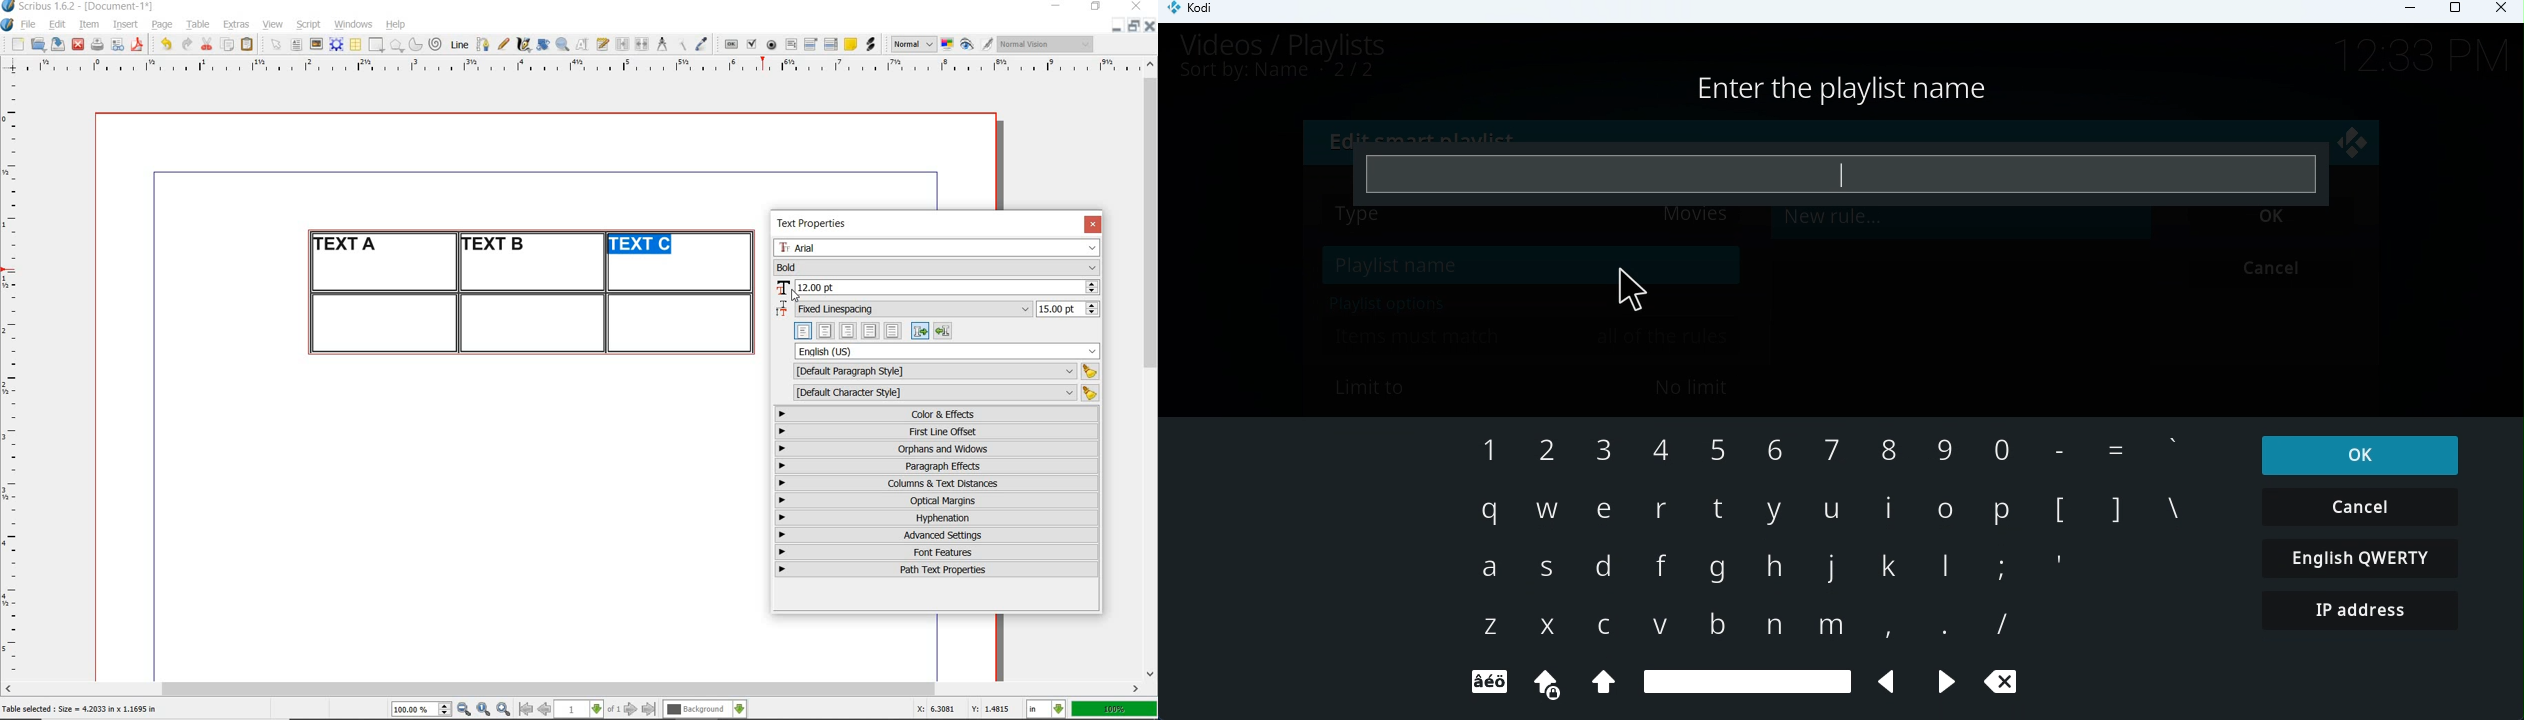 The width and height of the screenshot is (2548, 728). What do you see at coordinates (1139, 6) in the screenshot?
I see `close` at bounding box center [1139, 6].